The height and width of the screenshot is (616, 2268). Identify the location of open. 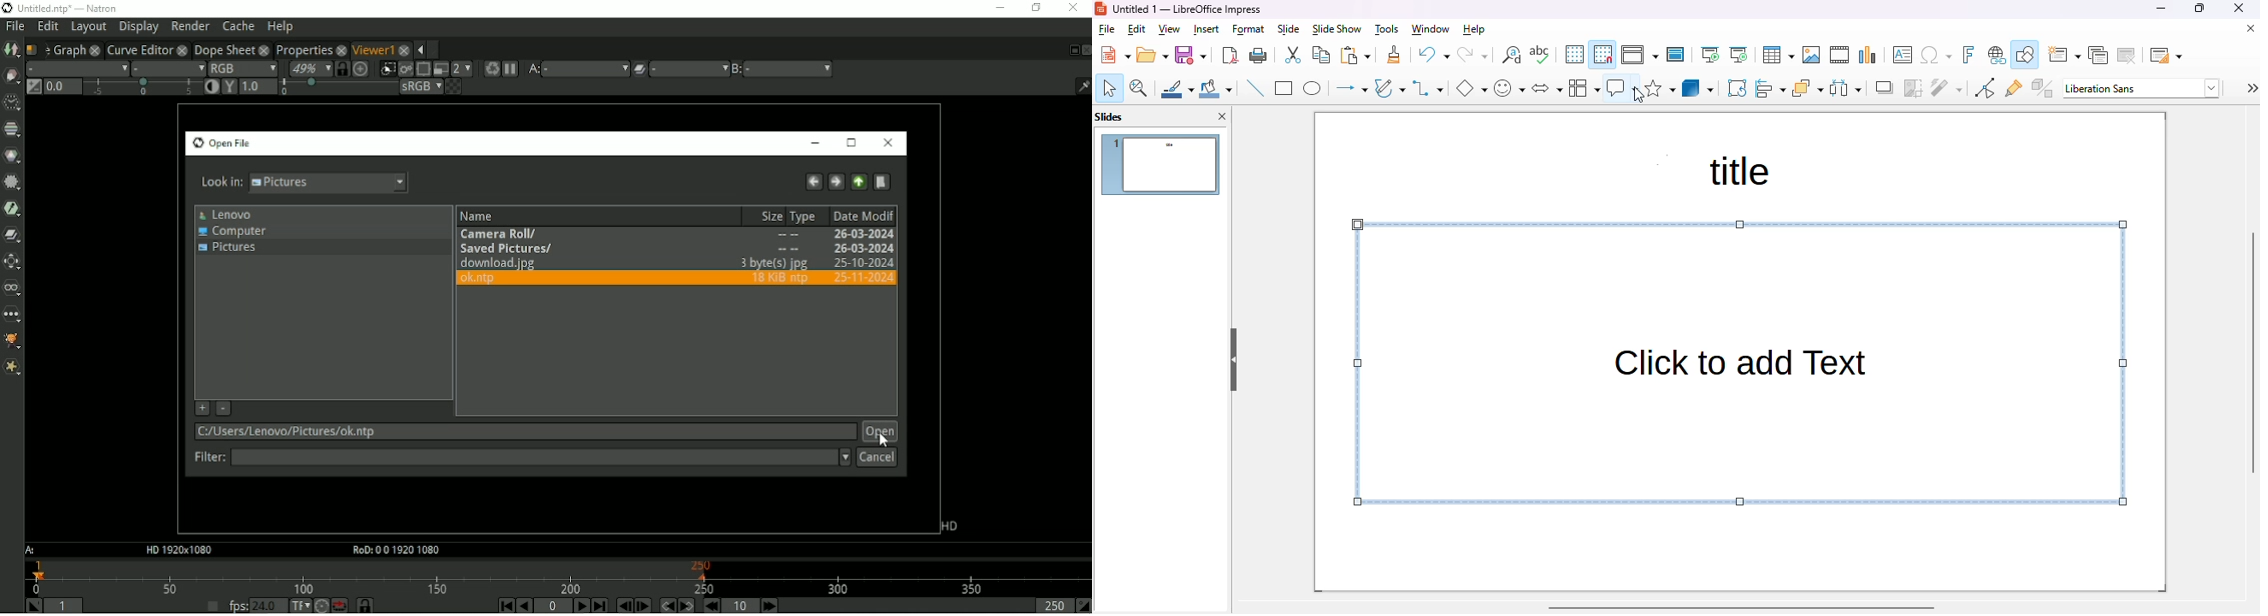
(1153, 55).